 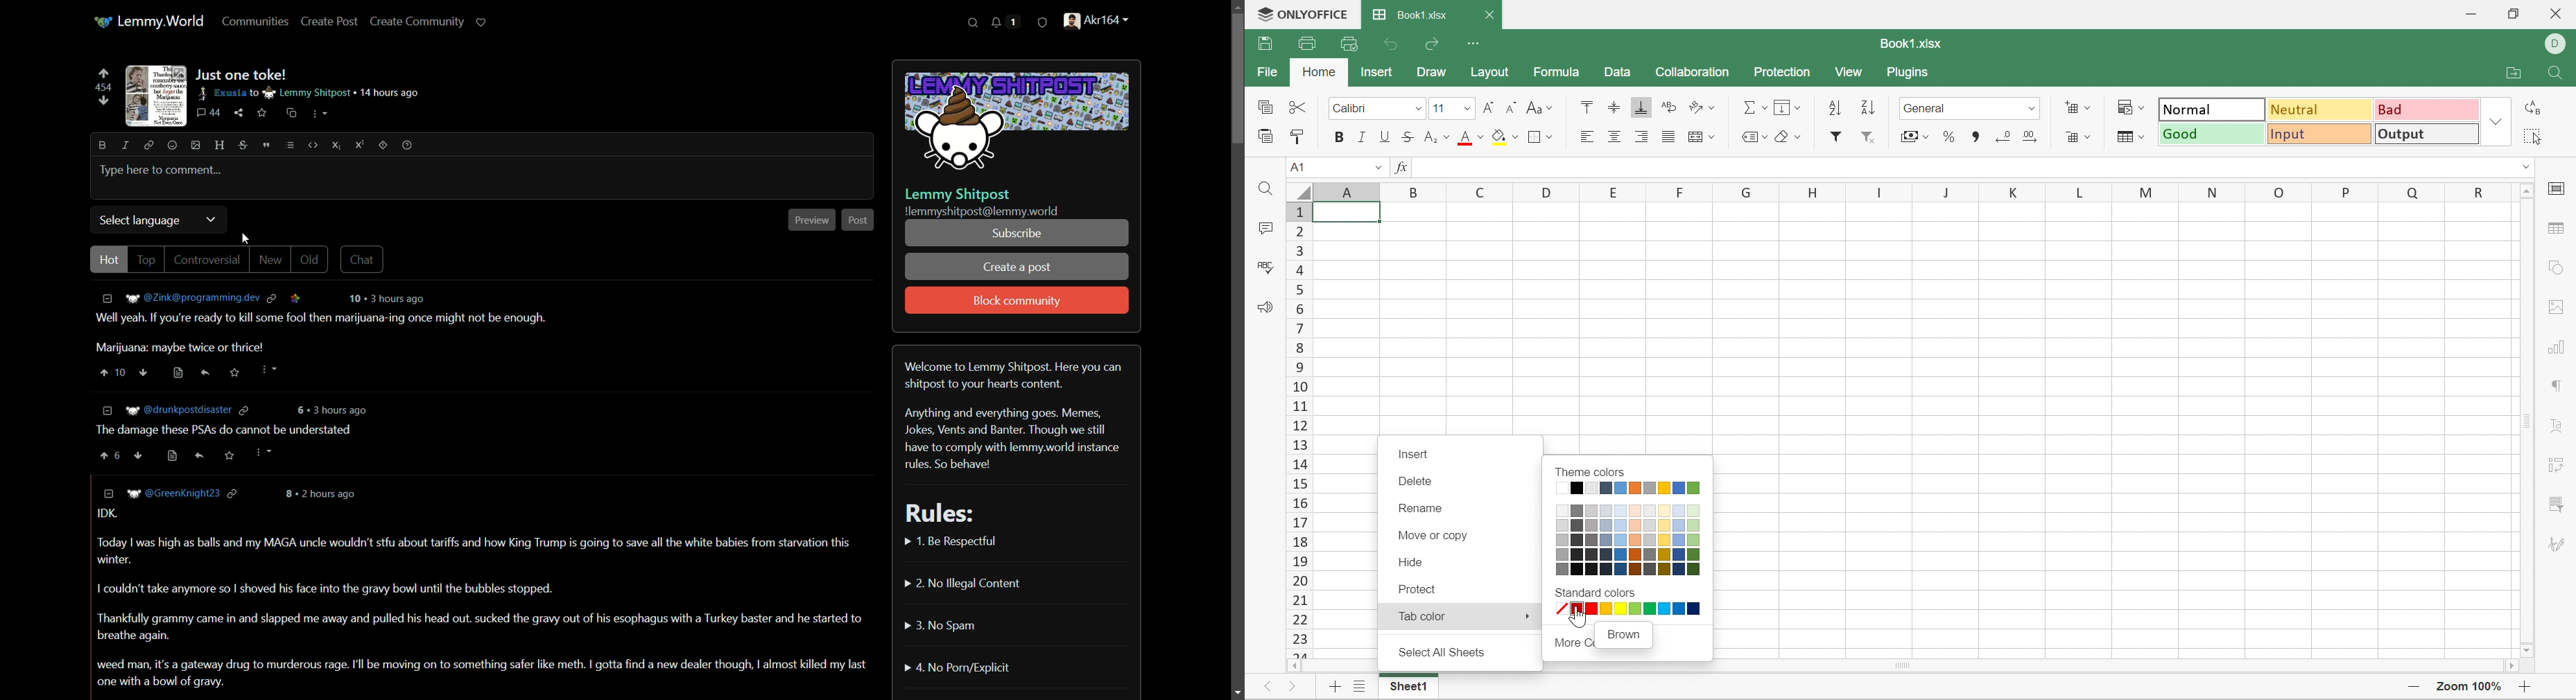 I want to click on 9, so click(x=1302, y=369).